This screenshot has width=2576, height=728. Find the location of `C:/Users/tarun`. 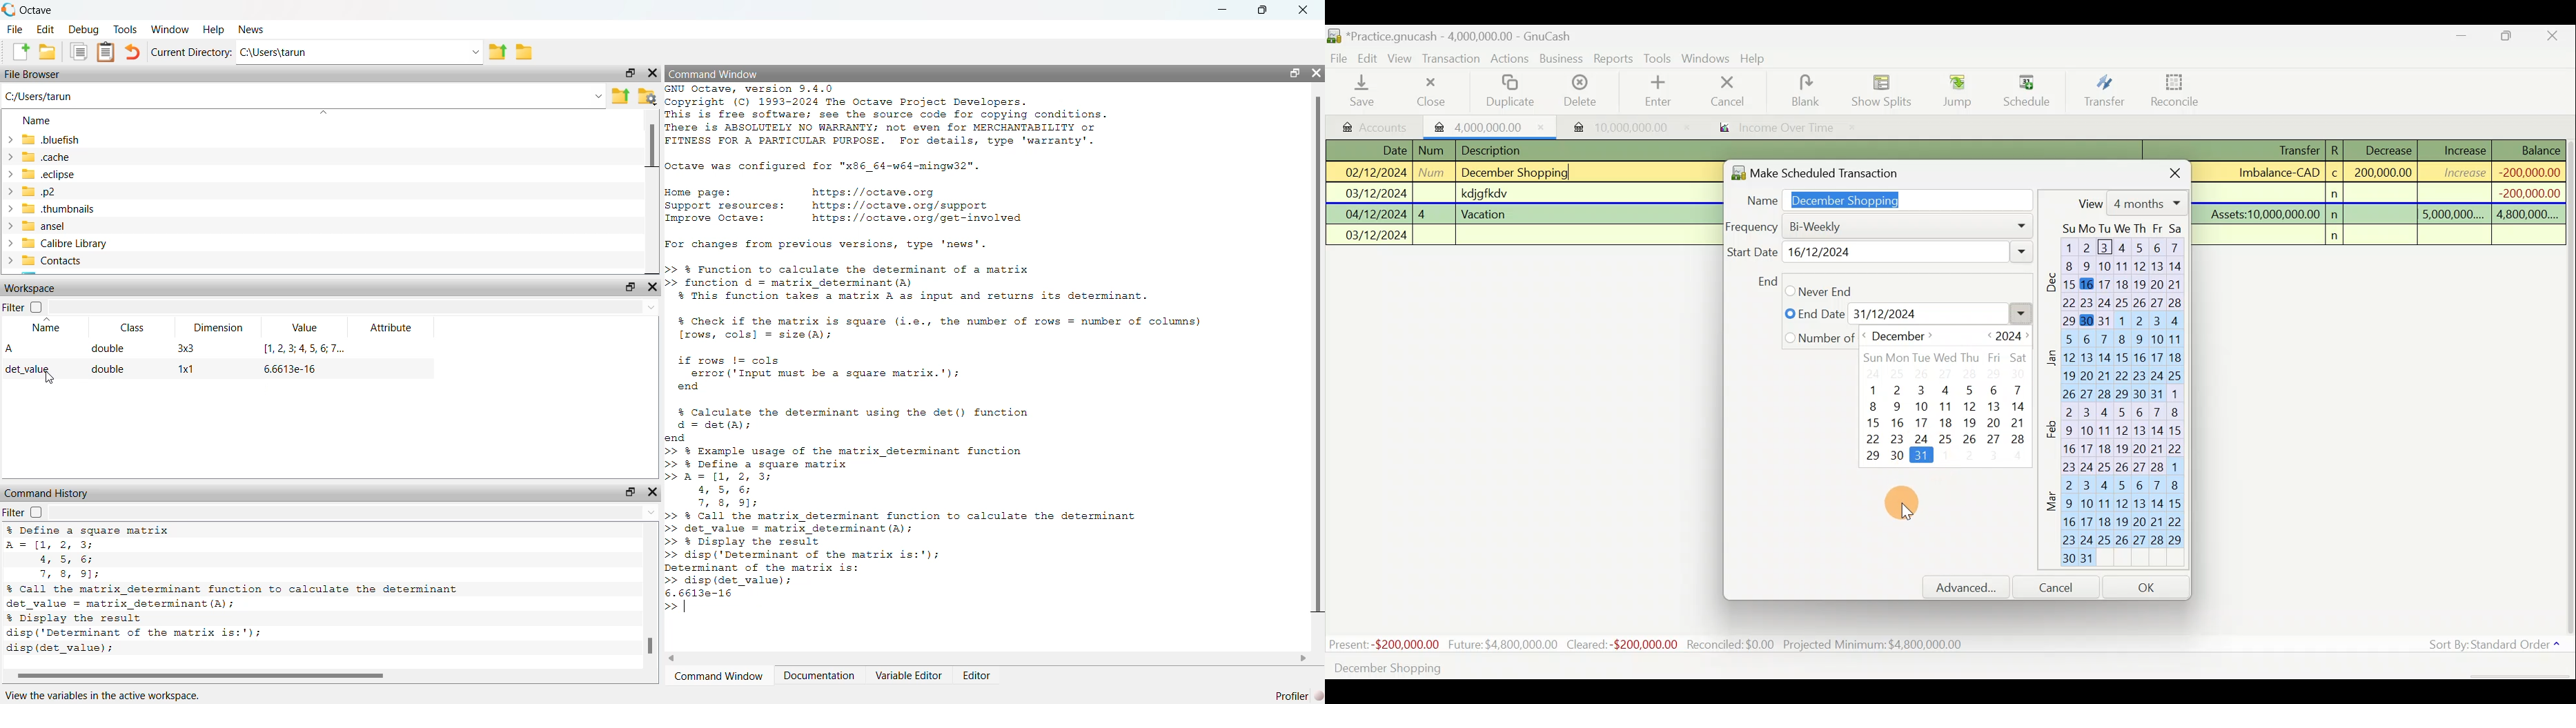

C:/Users/tarun is located at coordinates (303, 98).